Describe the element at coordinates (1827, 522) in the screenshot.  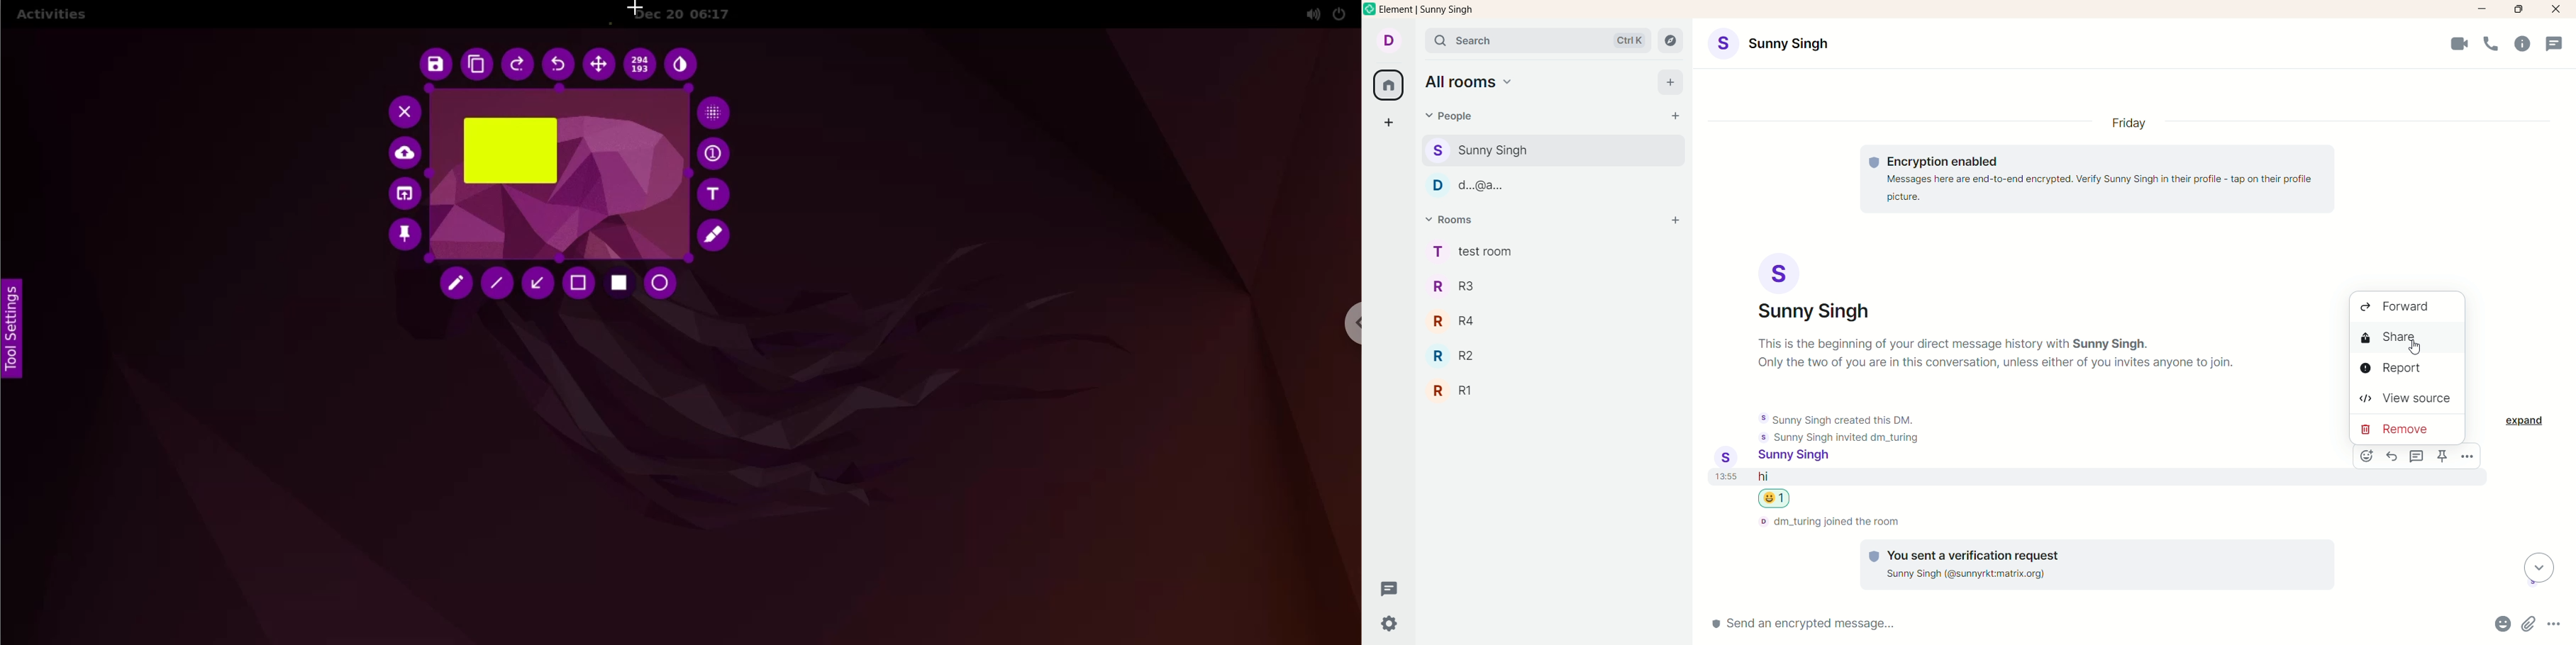
I see `text` at that location.